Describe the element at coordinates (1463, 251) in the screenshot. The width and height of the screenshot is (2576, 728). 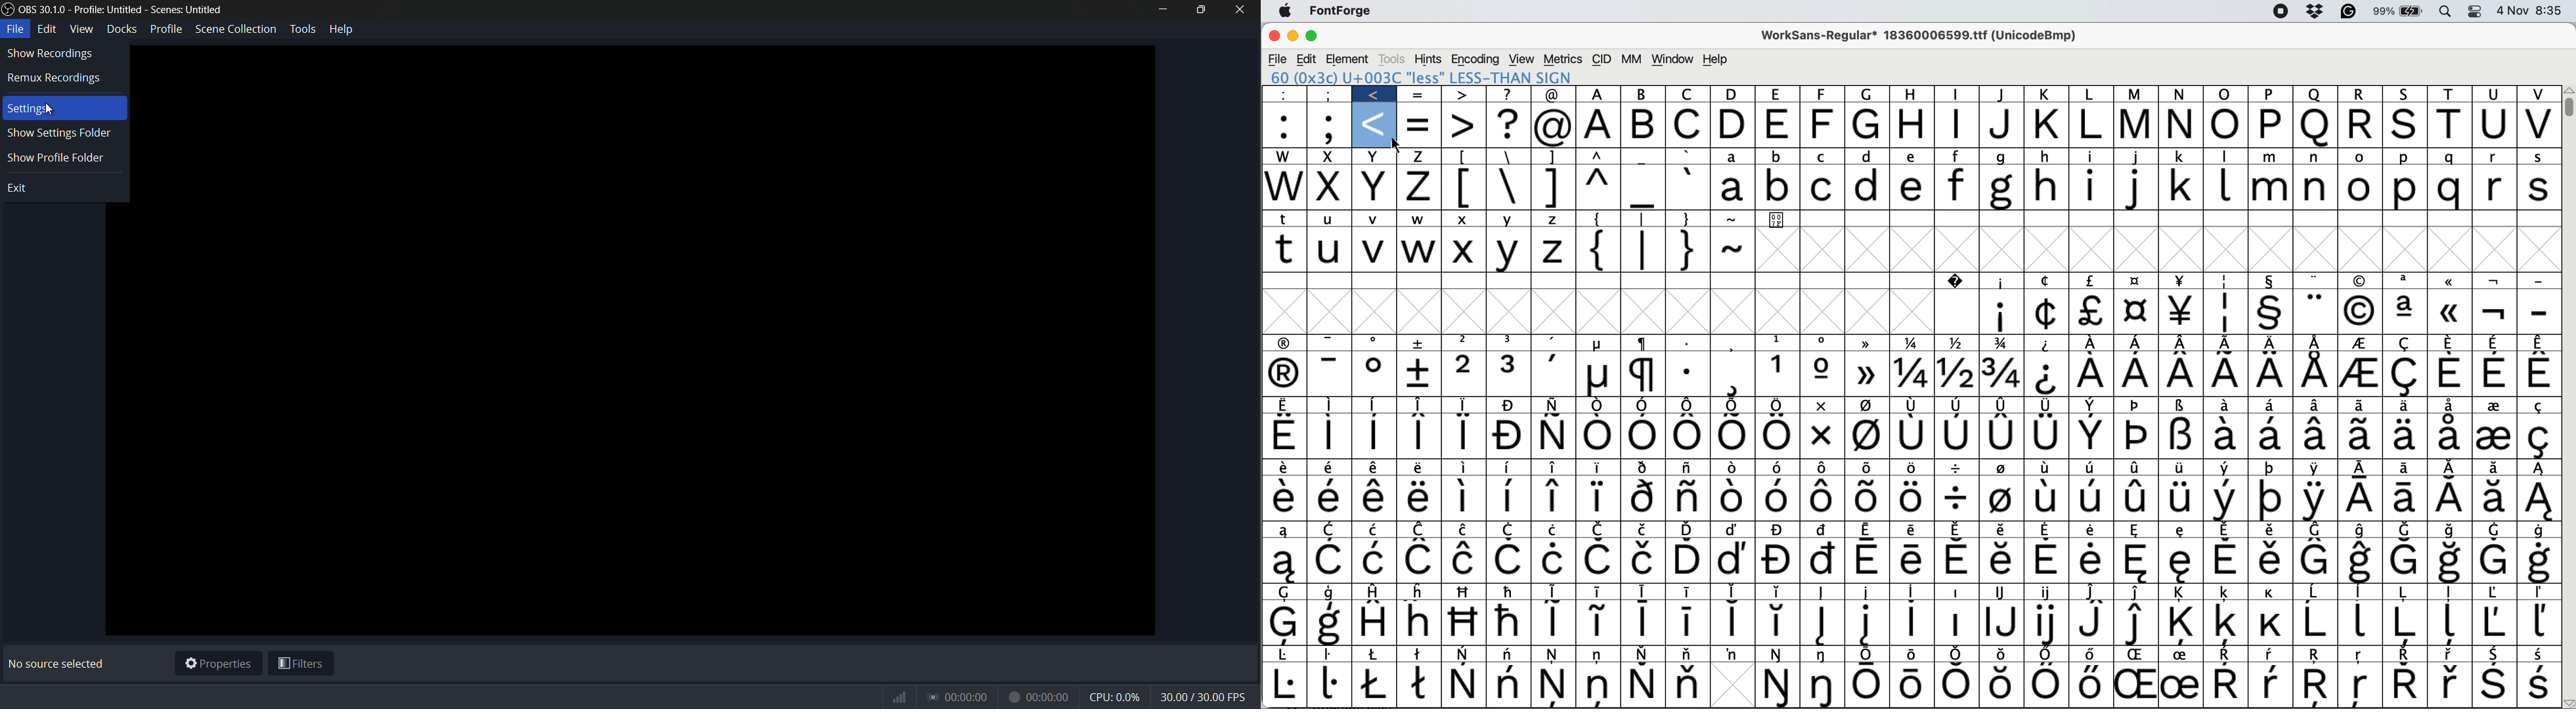
I see `X` at that location.